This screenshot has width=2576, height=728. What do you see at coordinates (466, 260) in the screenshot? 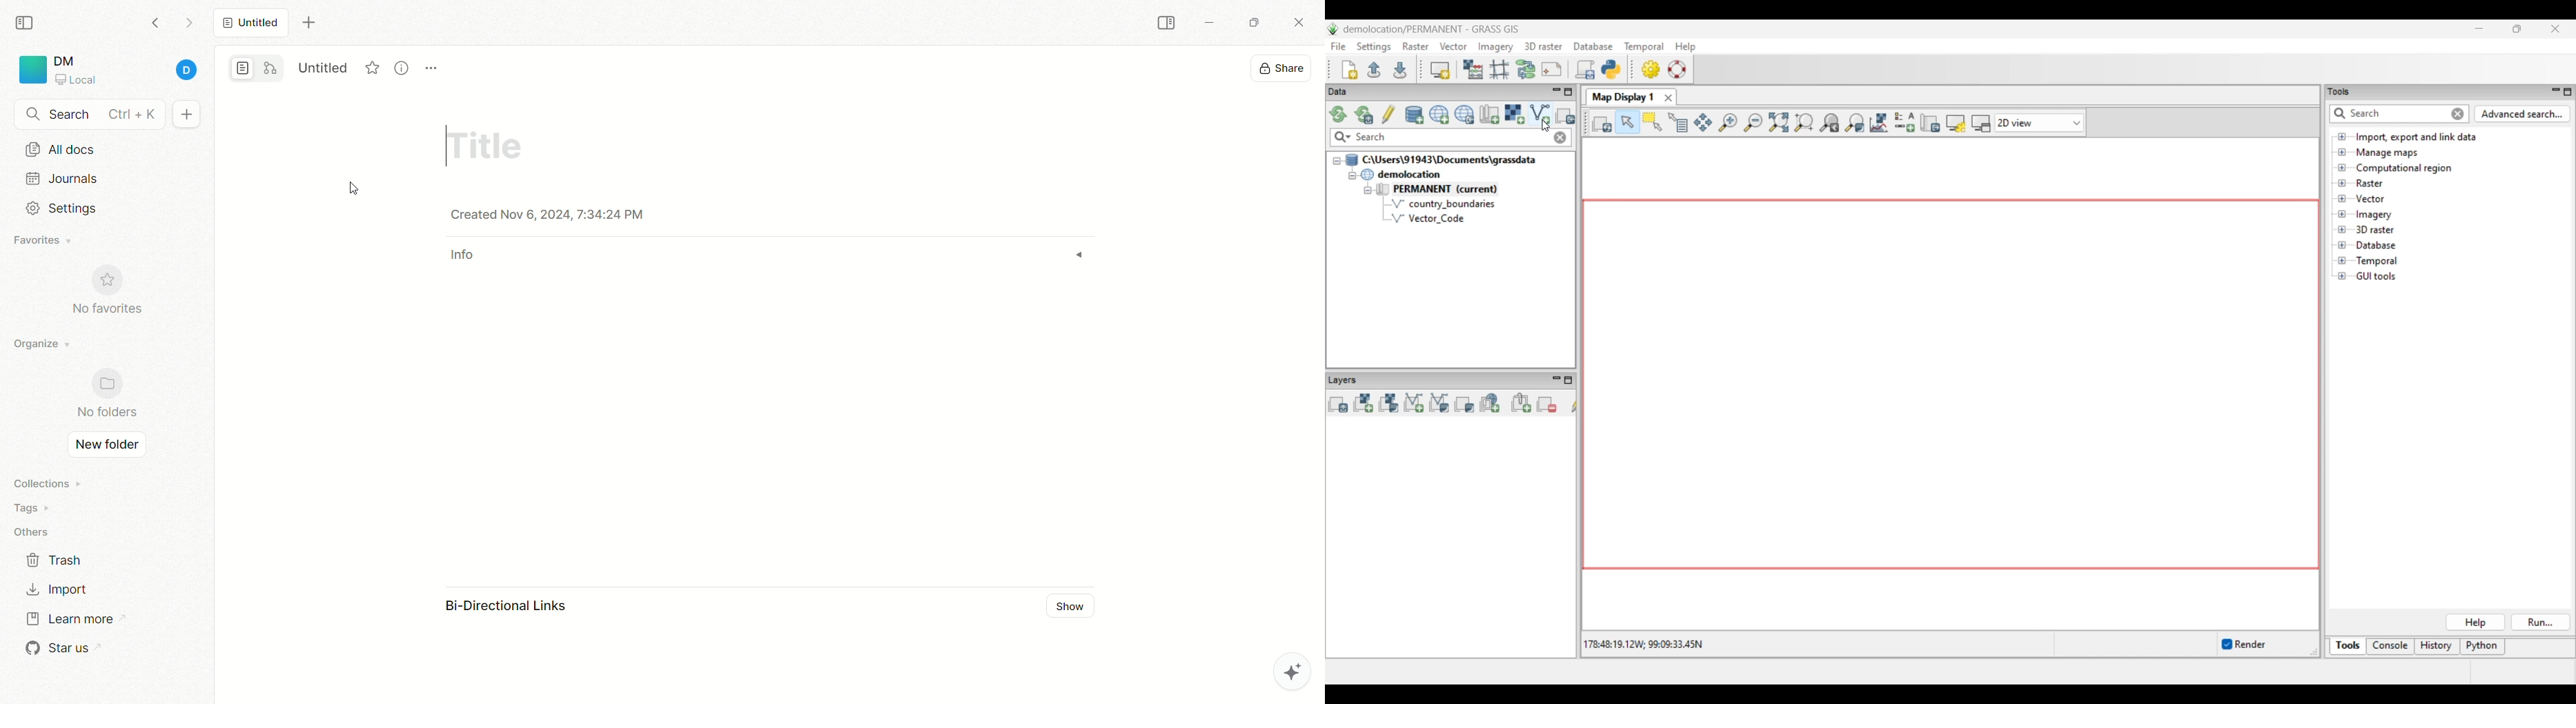
I see `info` at bounding box center [466, 260].